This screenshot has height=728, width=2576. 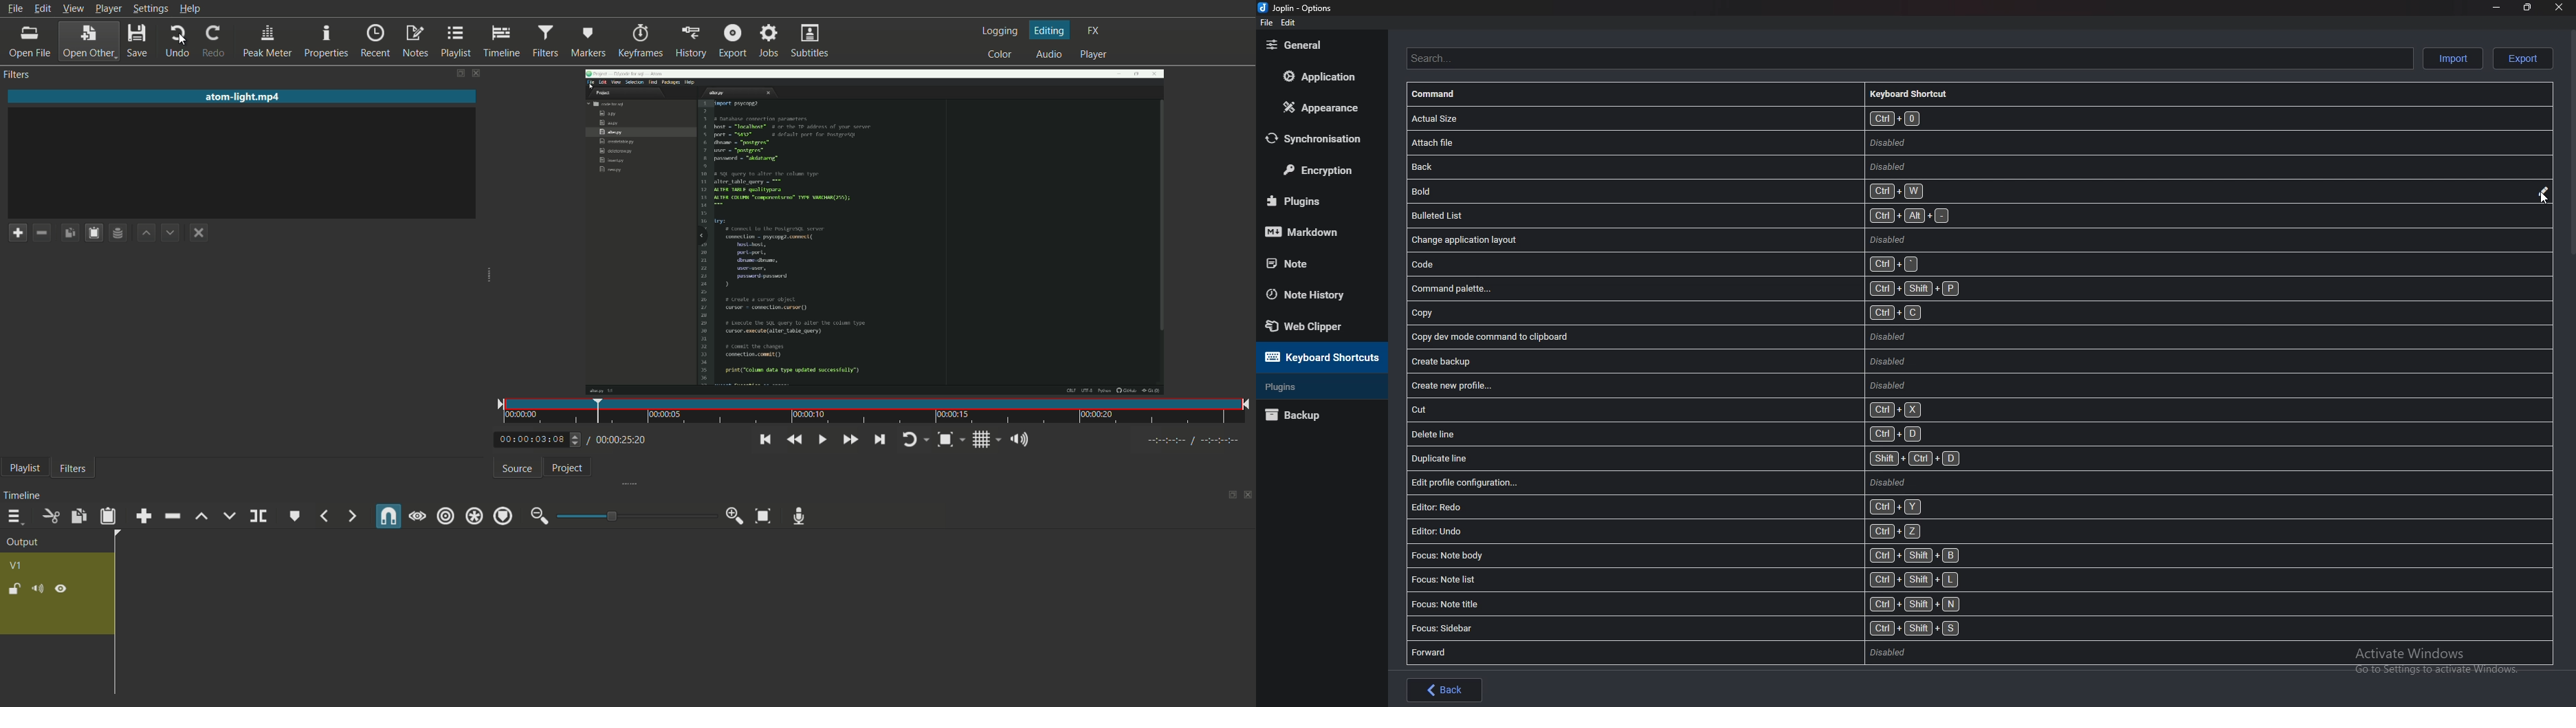 What do you see at coordinates (1717, 532) in the screenshot?
I see `Editor undo` at bounding box center [1717, 532].